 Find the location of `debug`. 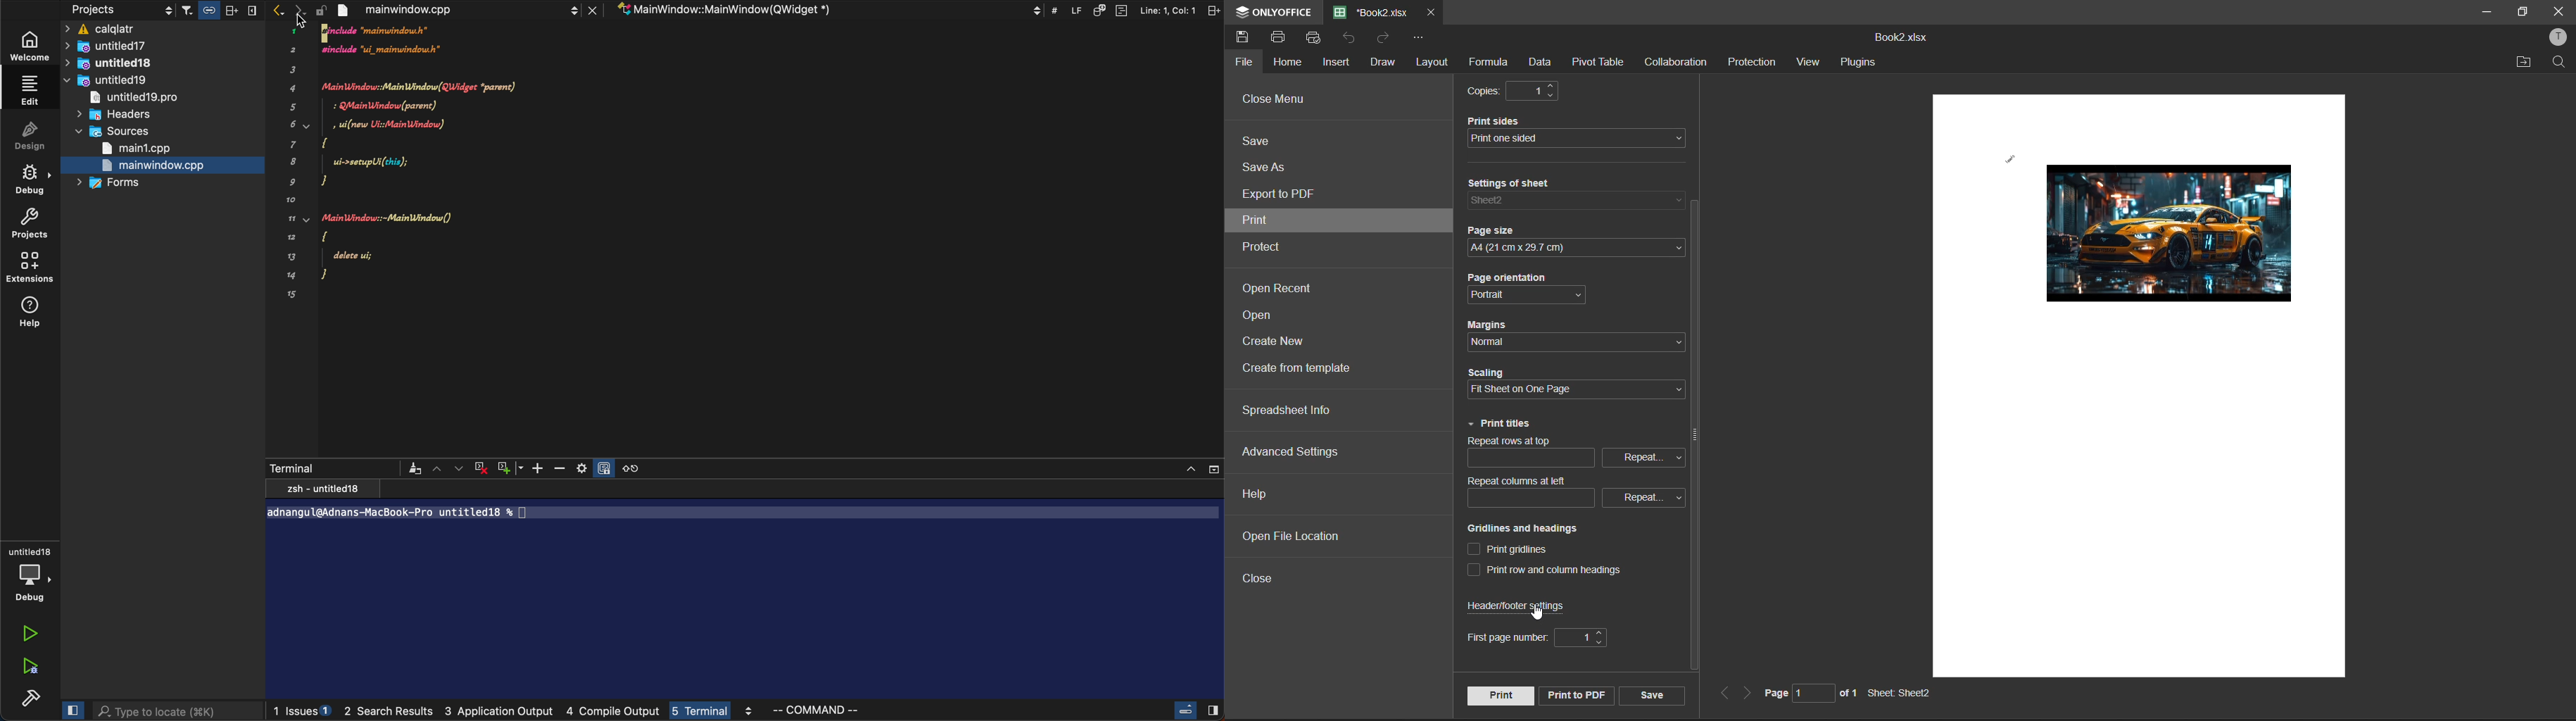

debug is located at coordinates (31, 177).